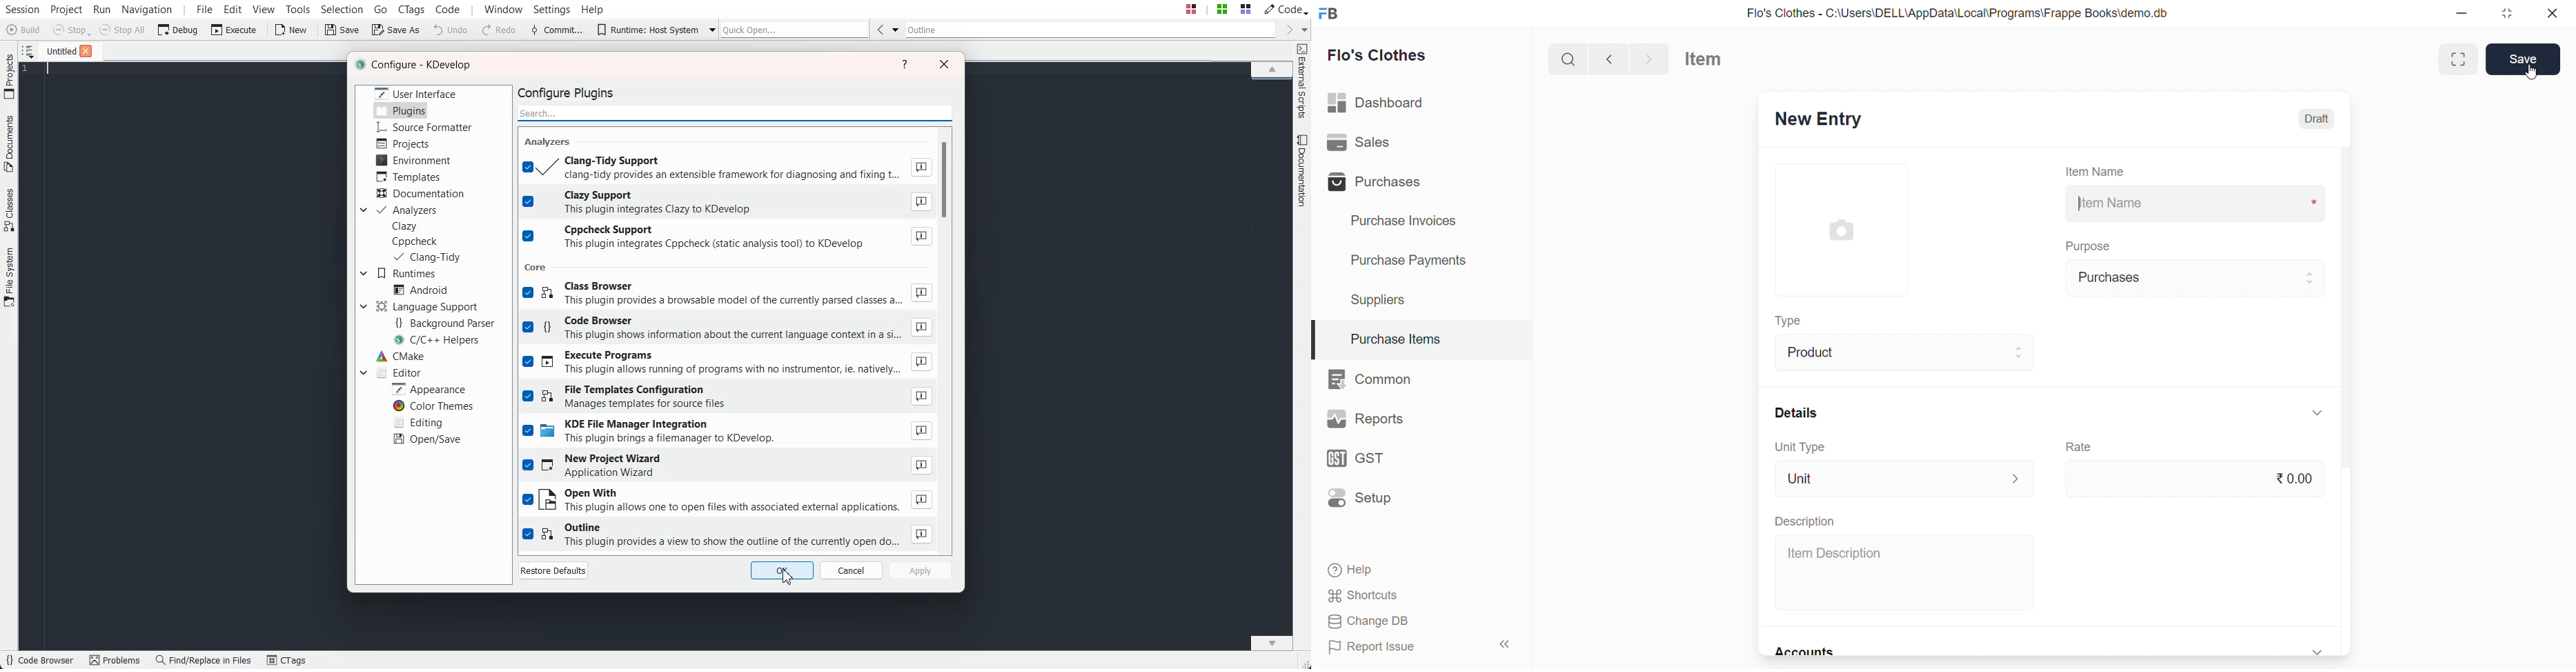  Describe the element at coordinates (1609, 58) in the screenshot. I see `navigate backward` at that location.